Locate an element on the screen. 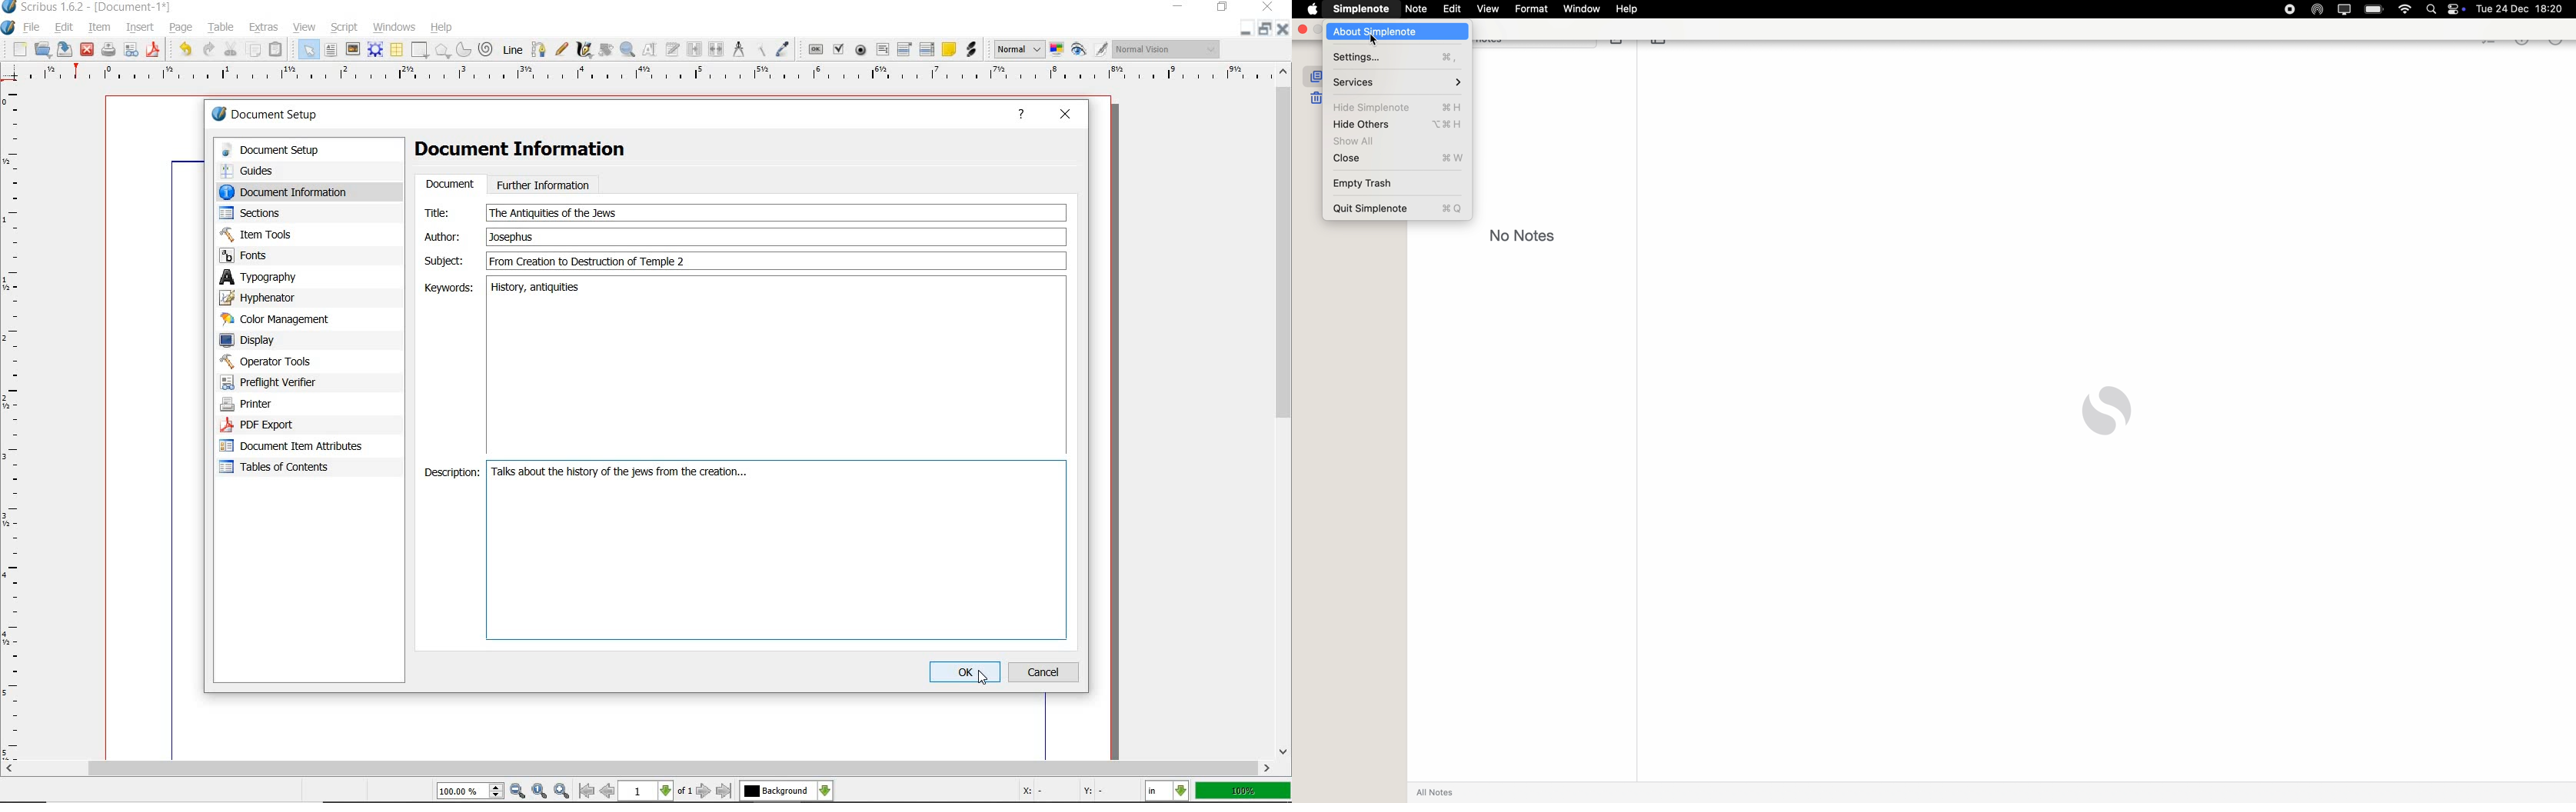 This screenshot has height=812, width=2576. ruler is located at coordinates (652, 77).